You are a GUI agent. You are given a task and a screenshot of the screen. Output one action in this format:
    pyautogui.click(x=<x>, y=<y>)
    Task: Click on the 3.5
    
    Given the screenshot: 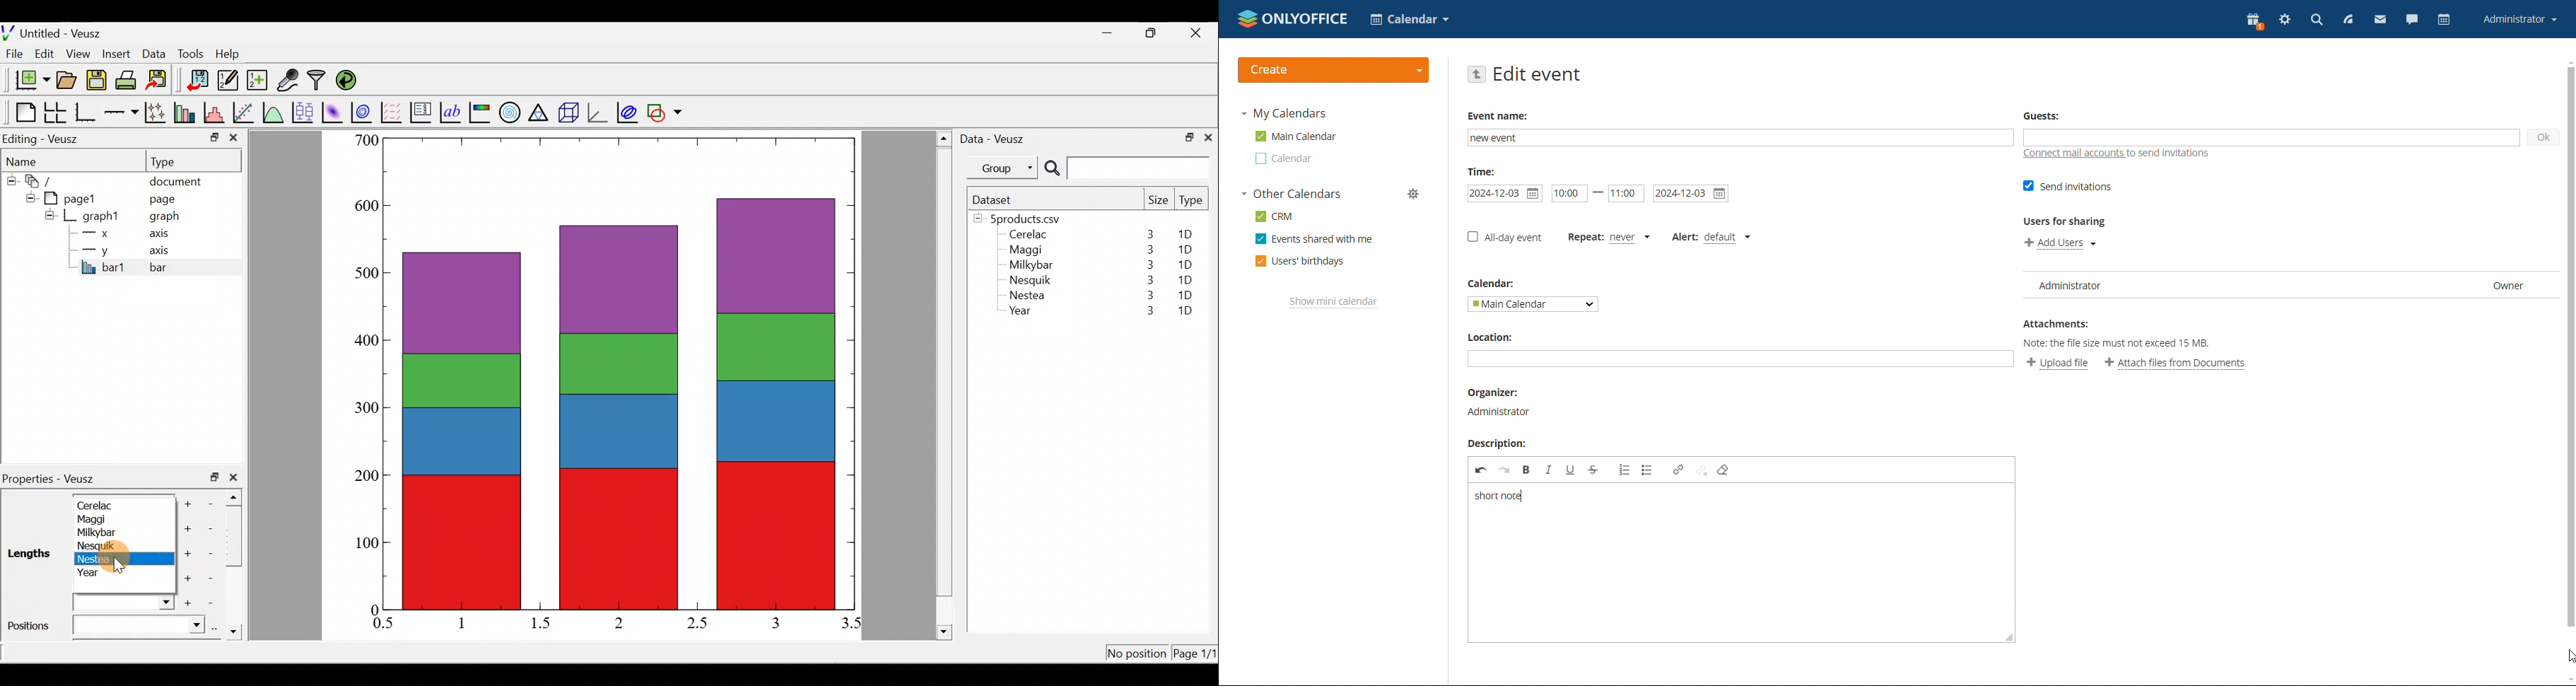 What is the action you would take?
    pyautogui.click(x=853, y=626)
    